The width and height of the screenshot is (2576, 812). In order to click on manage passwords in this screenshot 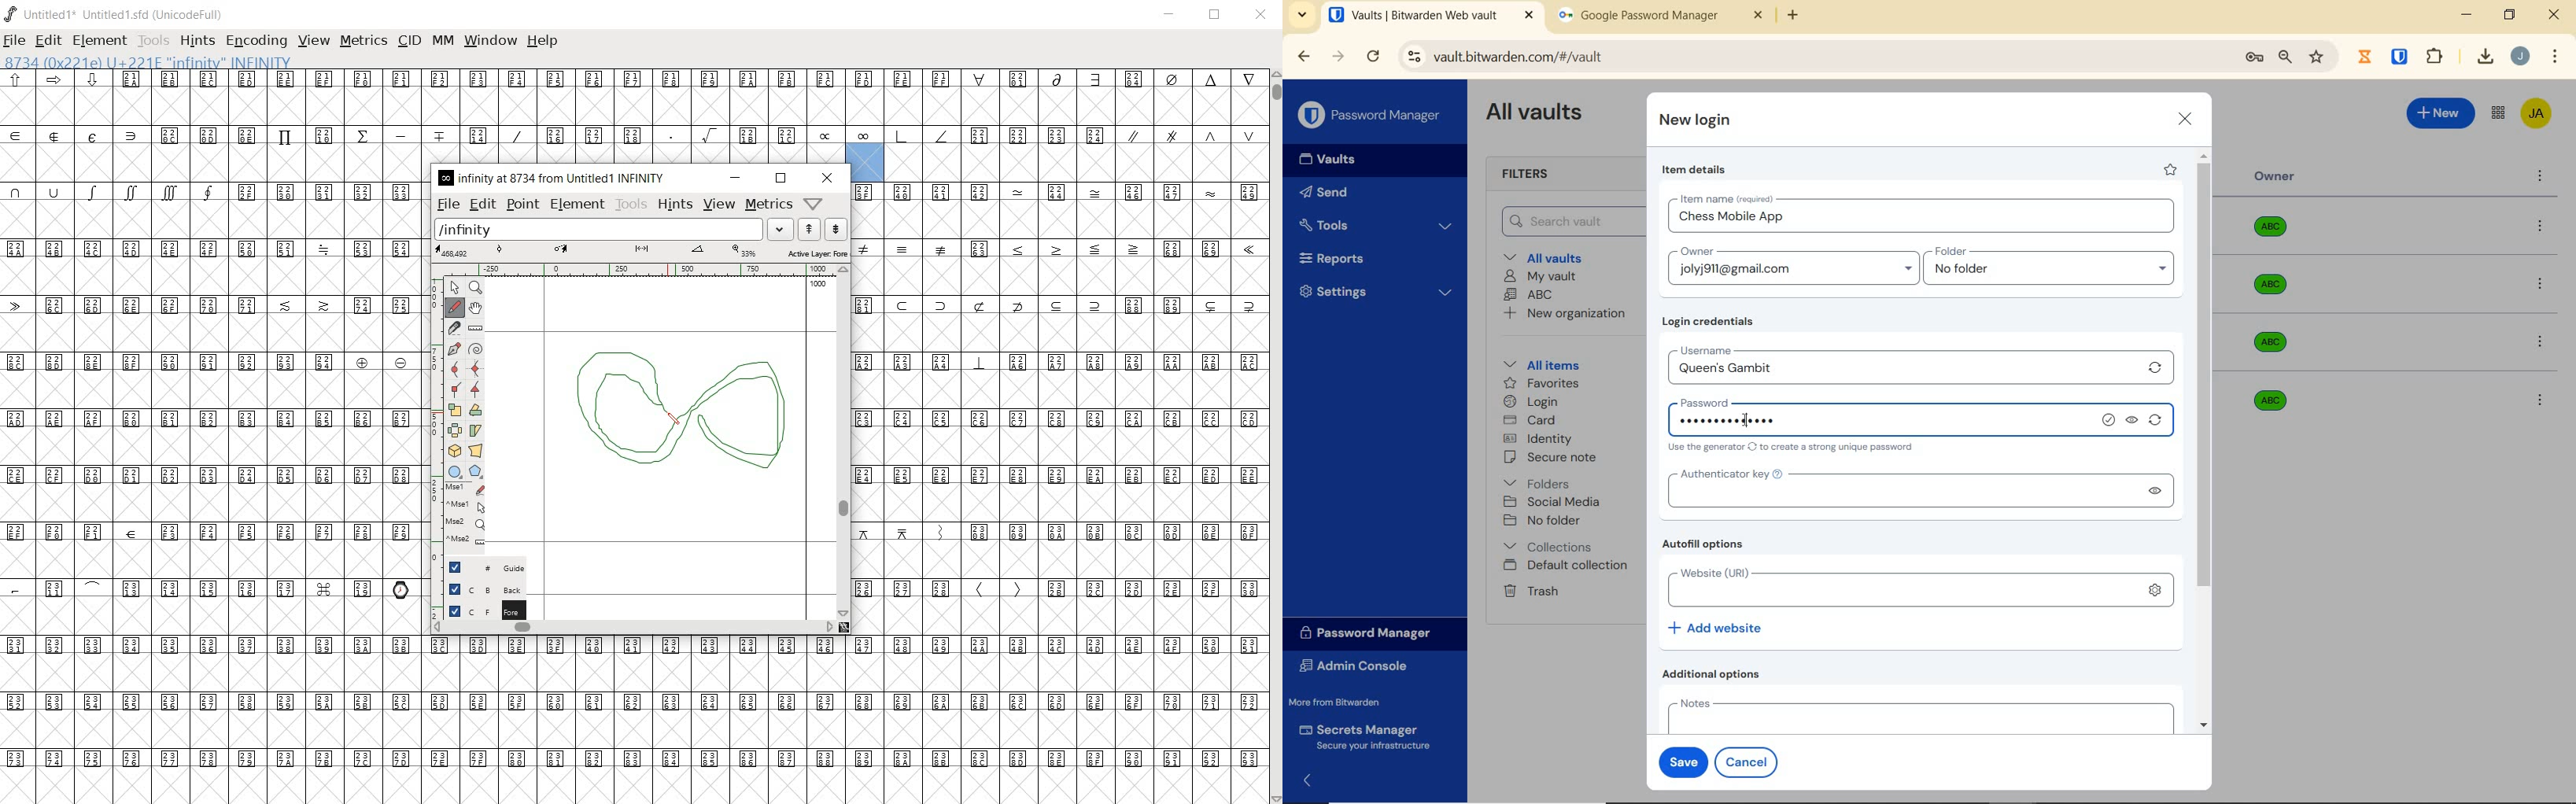, I will do `click(2255, 58)`.